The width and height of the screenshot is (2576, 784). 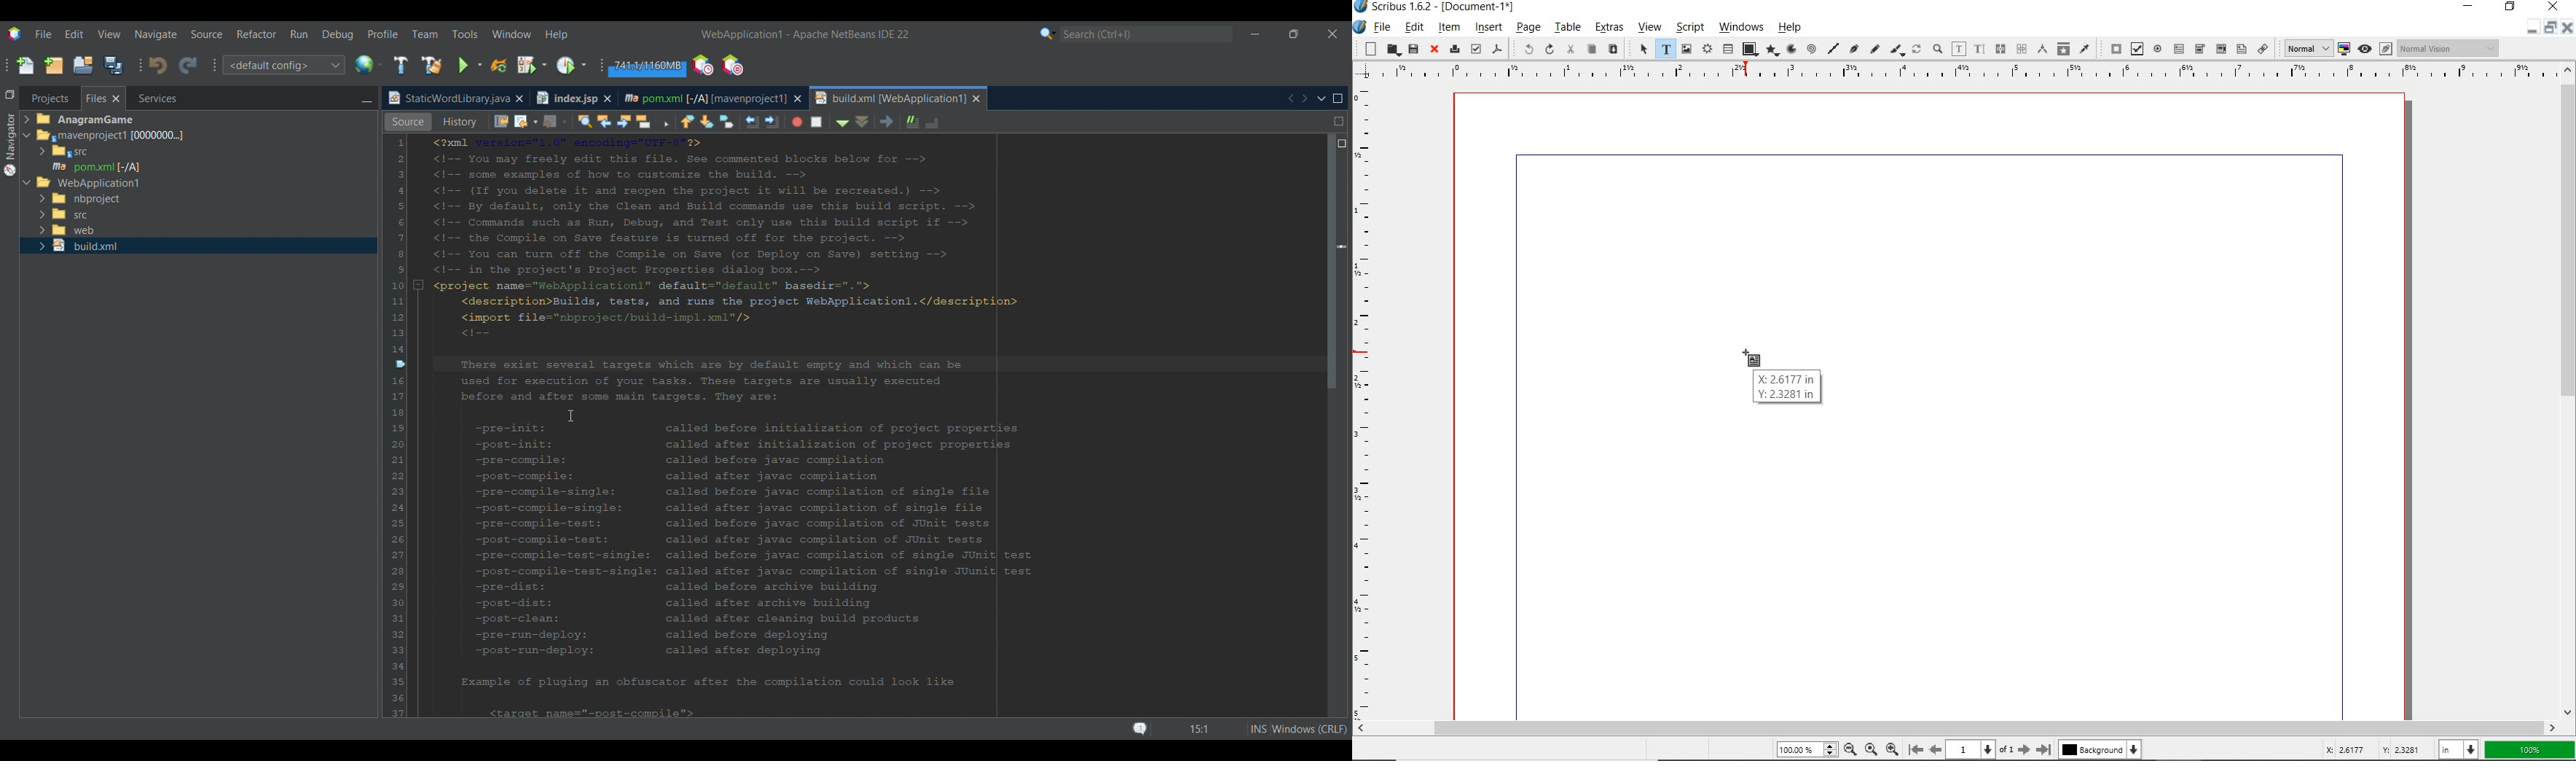 What do you see at coordinates (1382, 27) in the screenshot?
I see `file` at bounding box center [1382, 27].